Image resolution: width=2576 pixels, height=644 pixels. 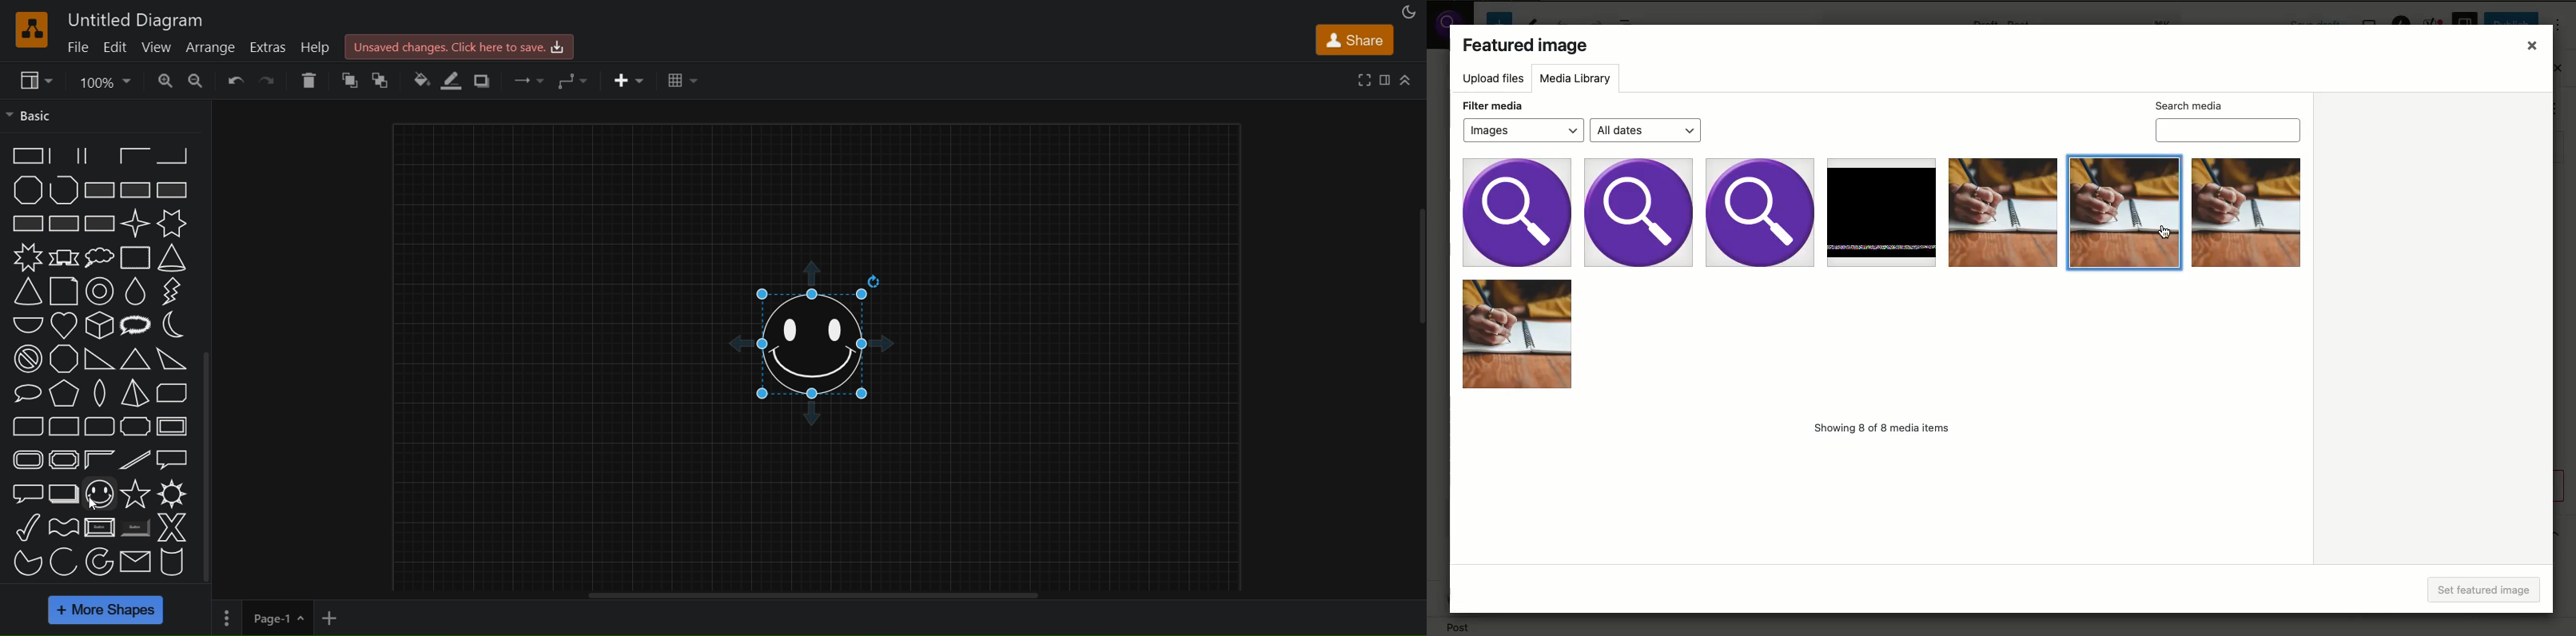 I want to click on vertical scrollbar, so click(x=204, y=469).